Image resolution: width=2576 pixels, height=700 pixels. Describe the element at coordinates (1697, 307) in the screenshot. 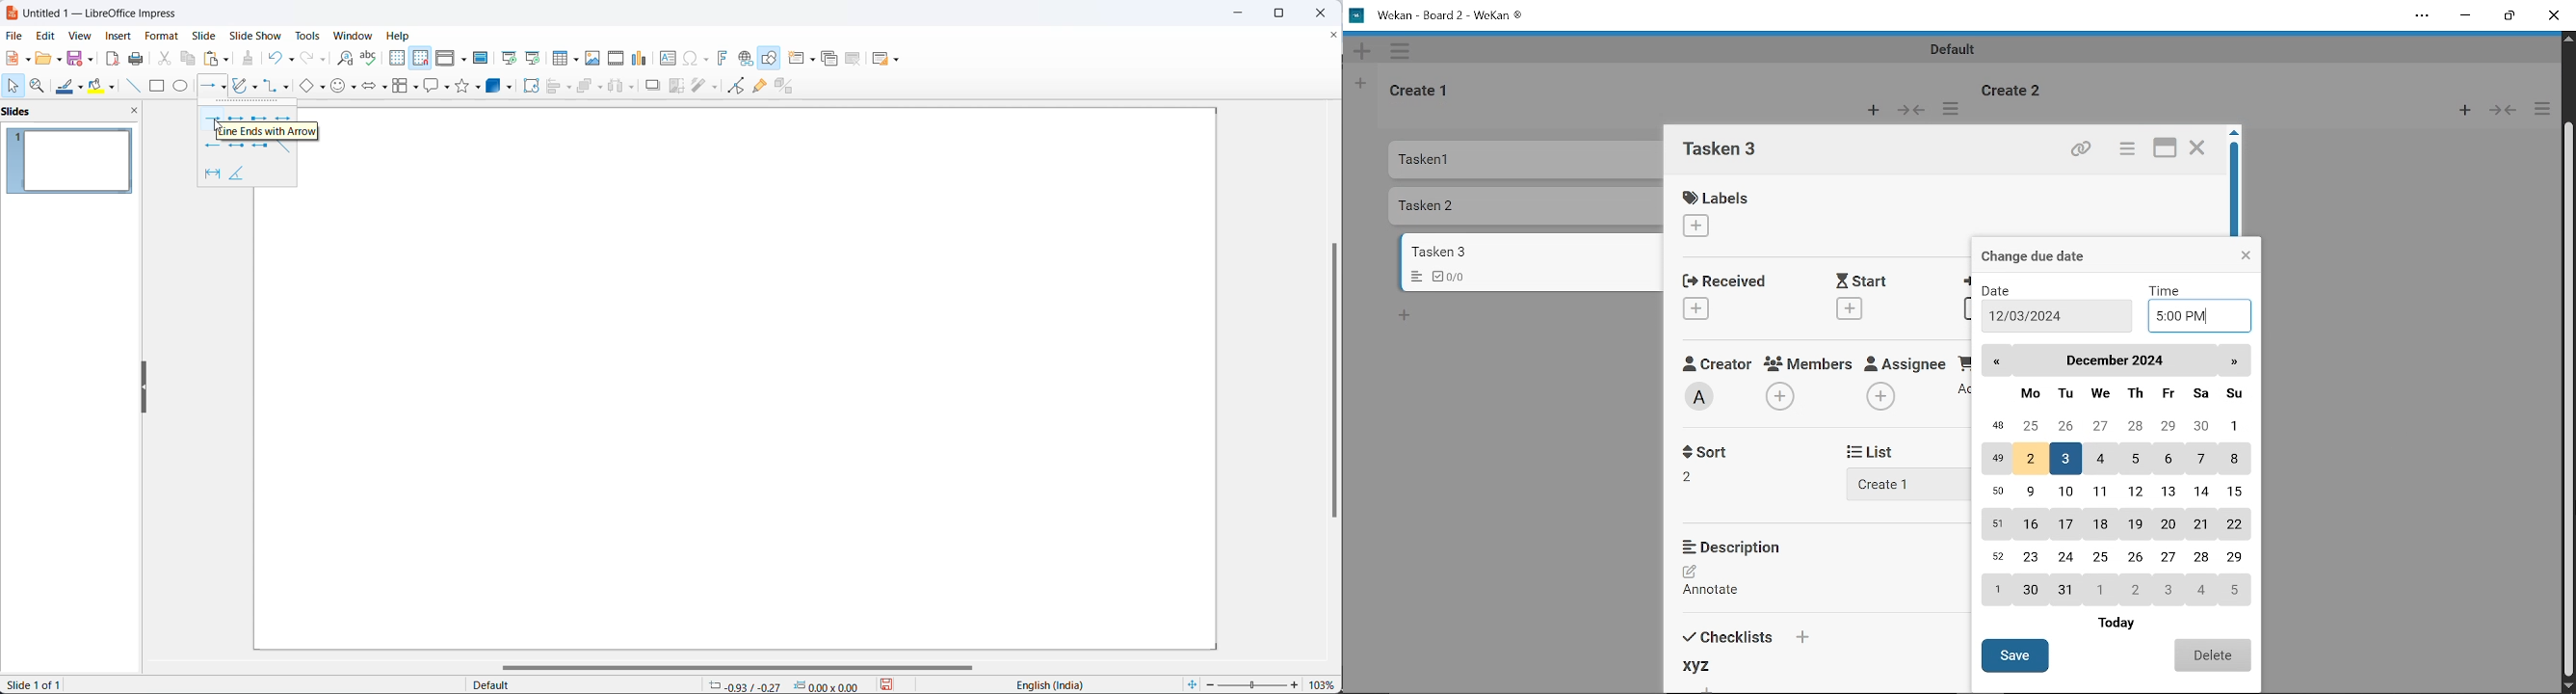

I see `Add received date` at that location.